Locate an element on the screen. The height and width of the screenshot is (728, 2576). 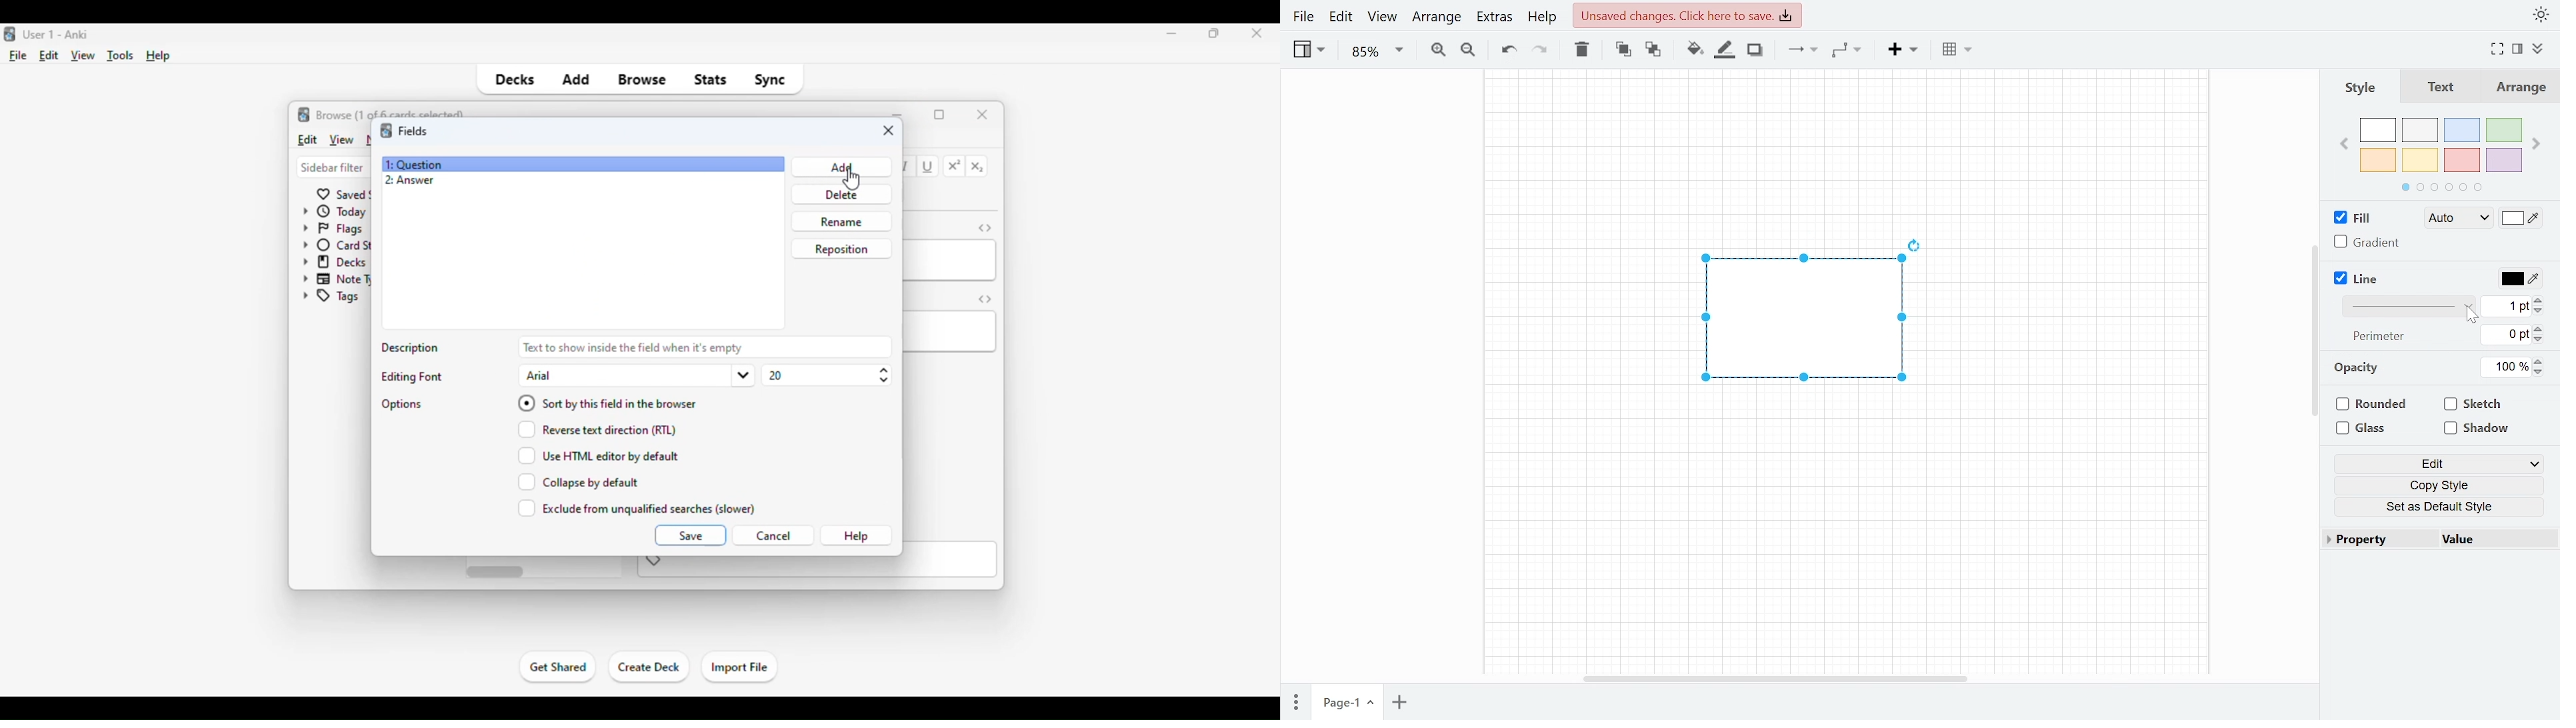
collapse by default is located at coordinates (579, 482).